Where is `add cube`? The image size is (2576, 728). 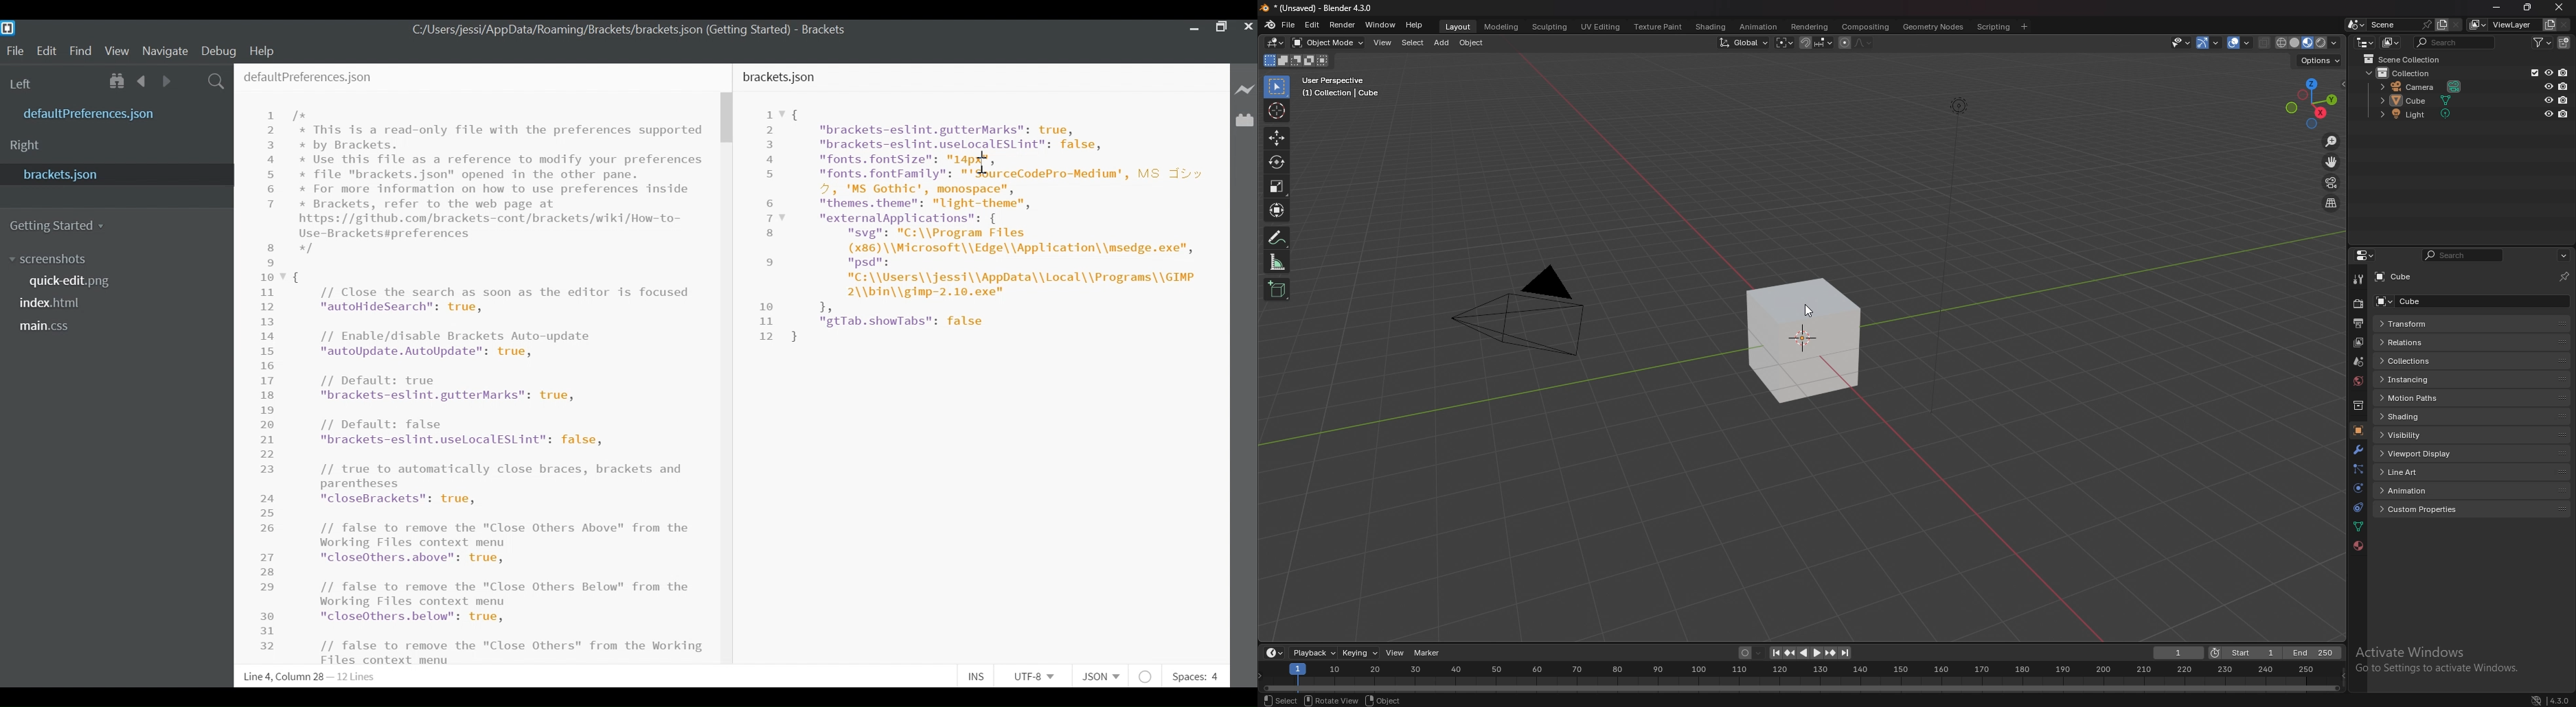 add cube is located at coordinates (1277, 288).